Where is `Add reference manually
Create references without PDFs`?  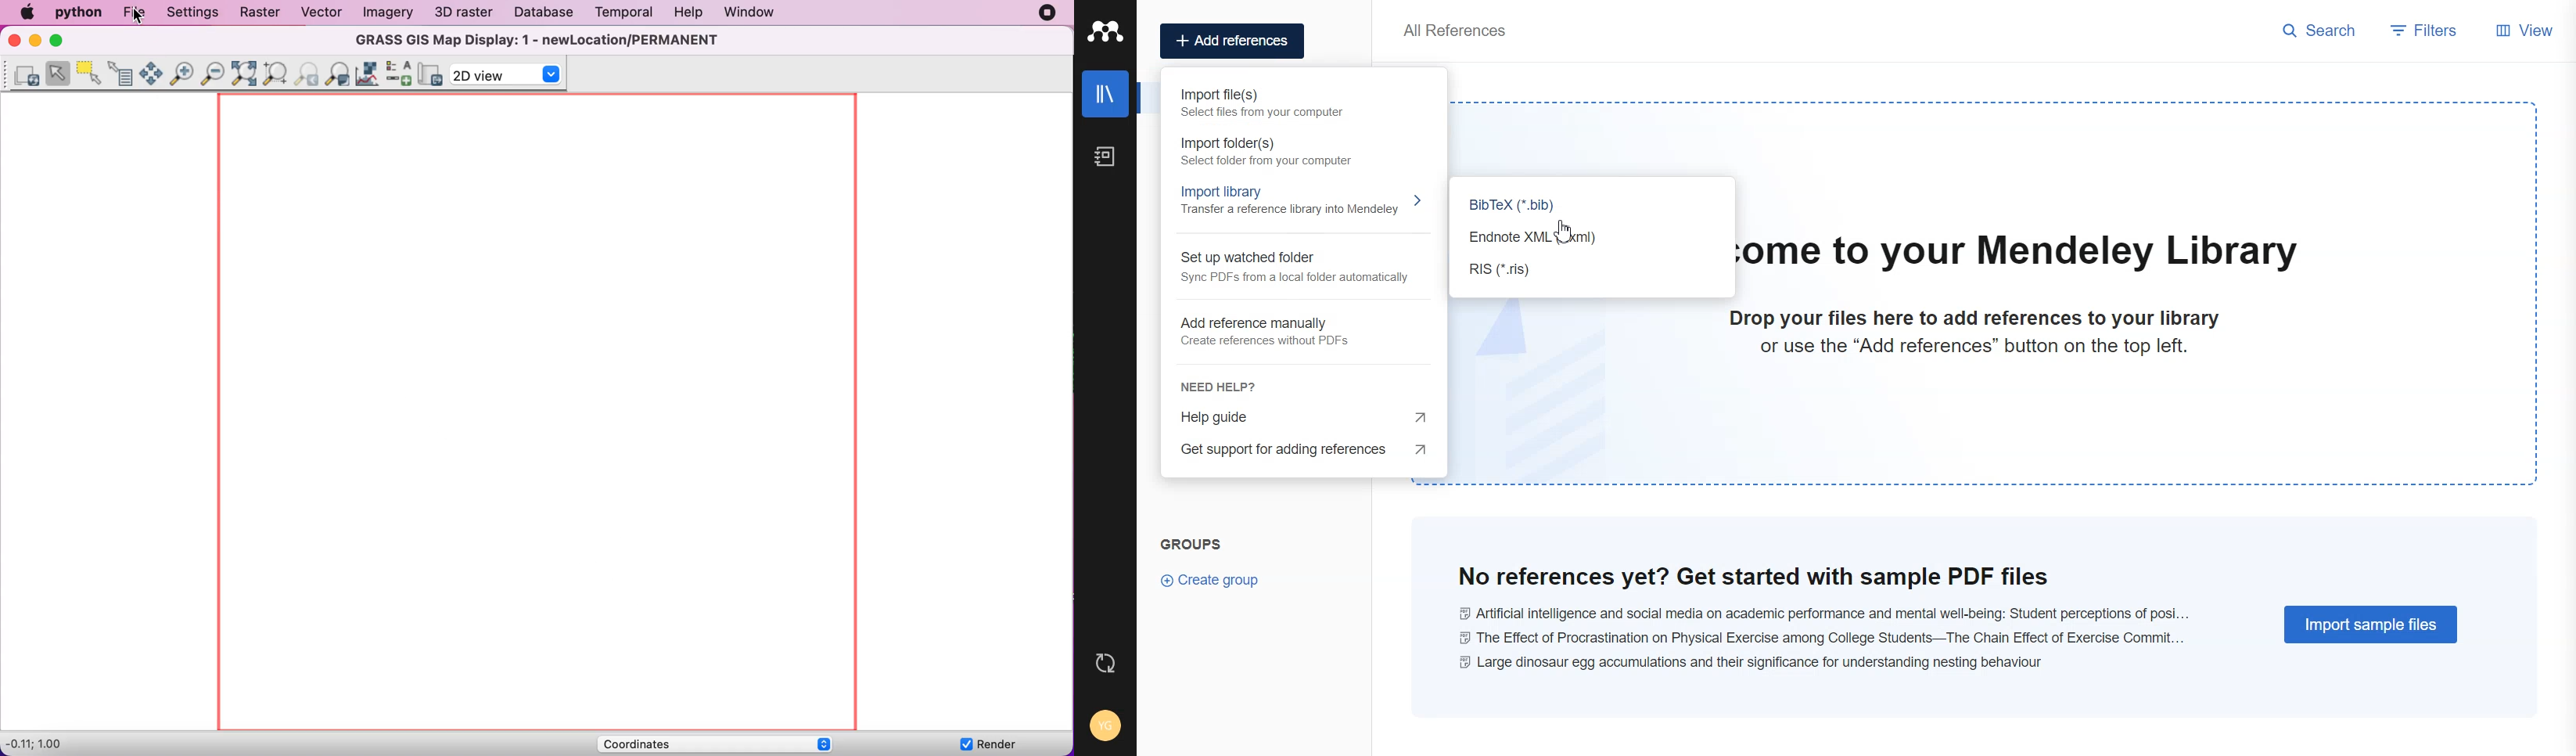
Add reference manually
Create references without PDFs is located at coordinates (1274, 332).